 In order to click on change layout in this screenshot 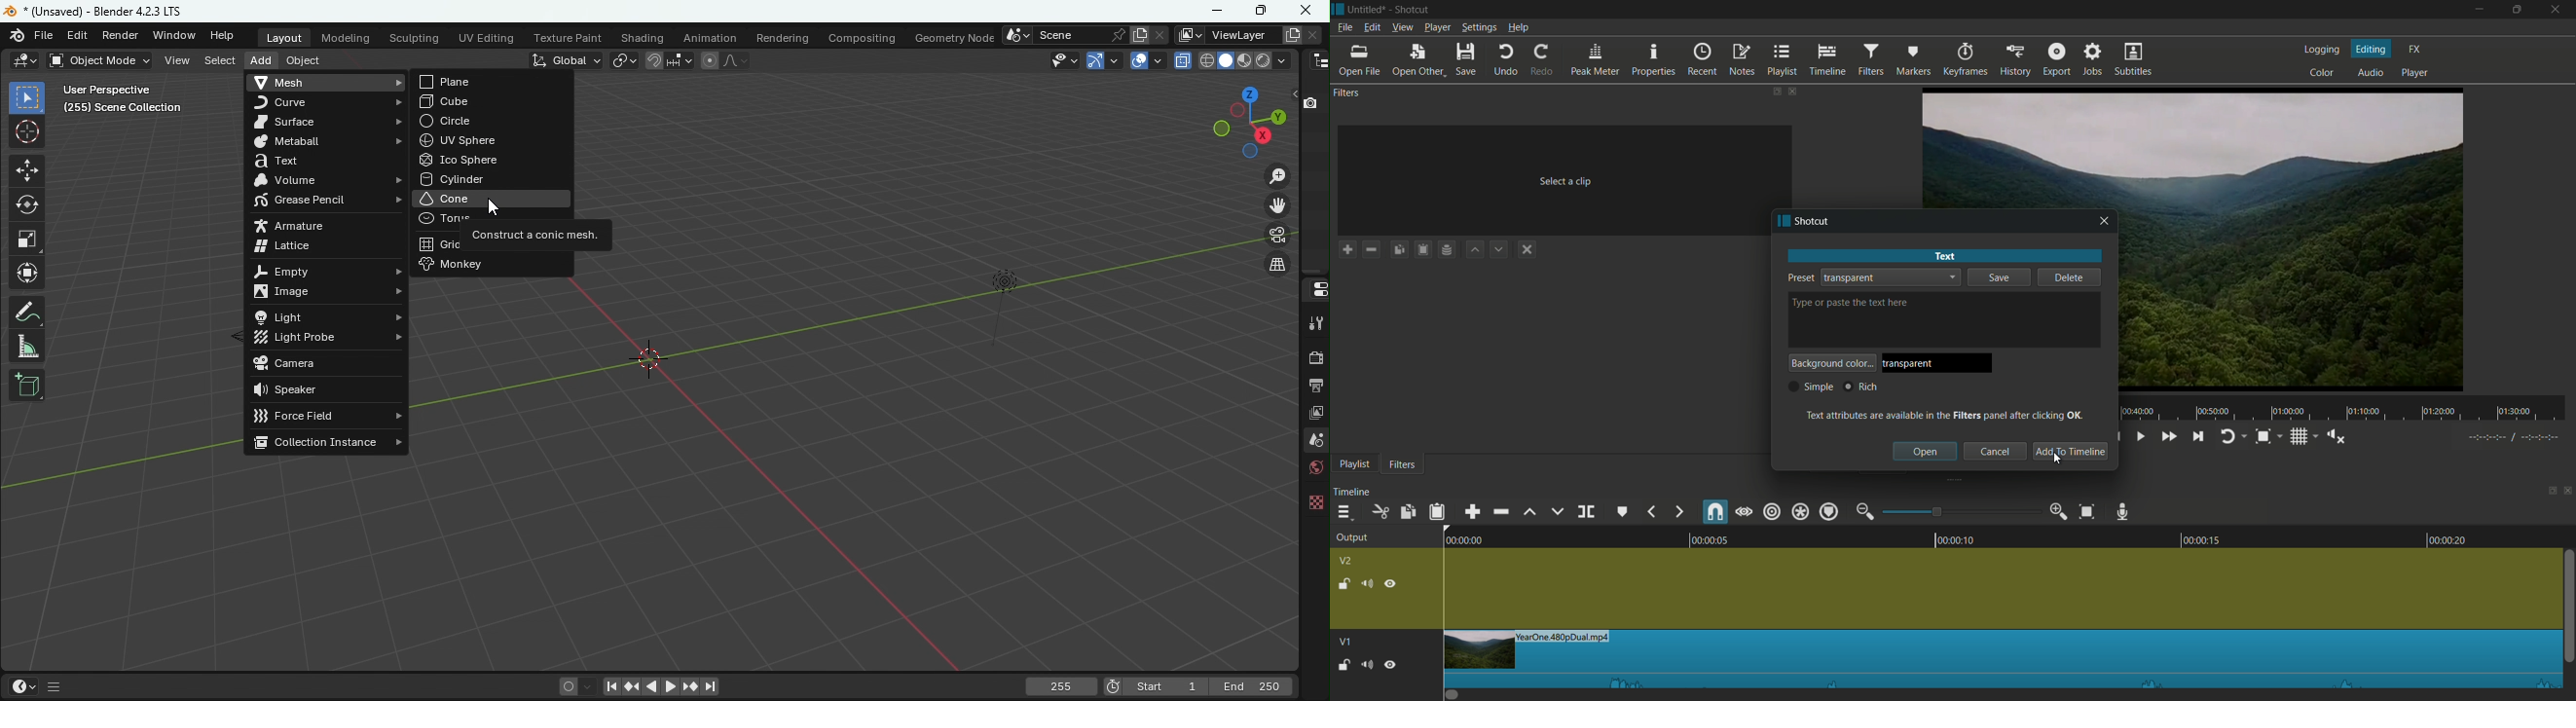, I will do `click(1776, 91)`.